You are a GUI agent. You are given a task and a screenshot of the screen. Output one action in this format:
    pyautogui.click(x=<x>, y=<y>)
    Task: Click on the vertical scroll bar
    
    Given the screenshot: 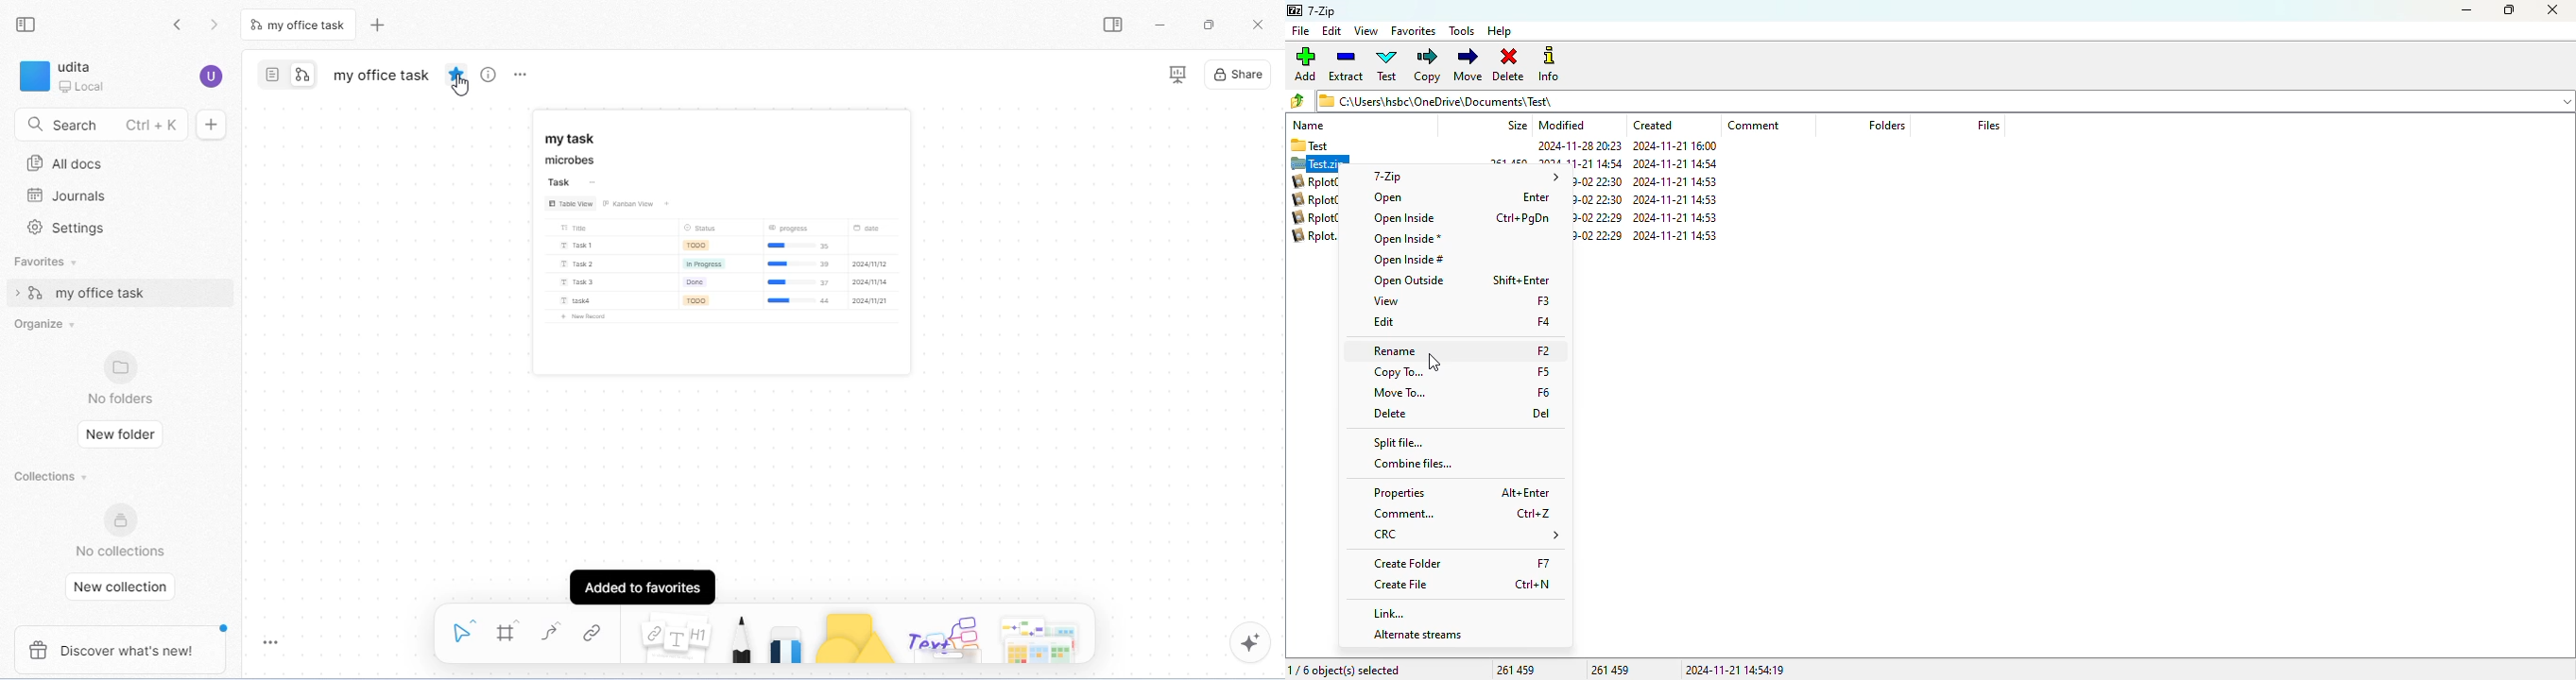 What is the action you would take?
    pyautogui.click(x=1275, y=279)
    